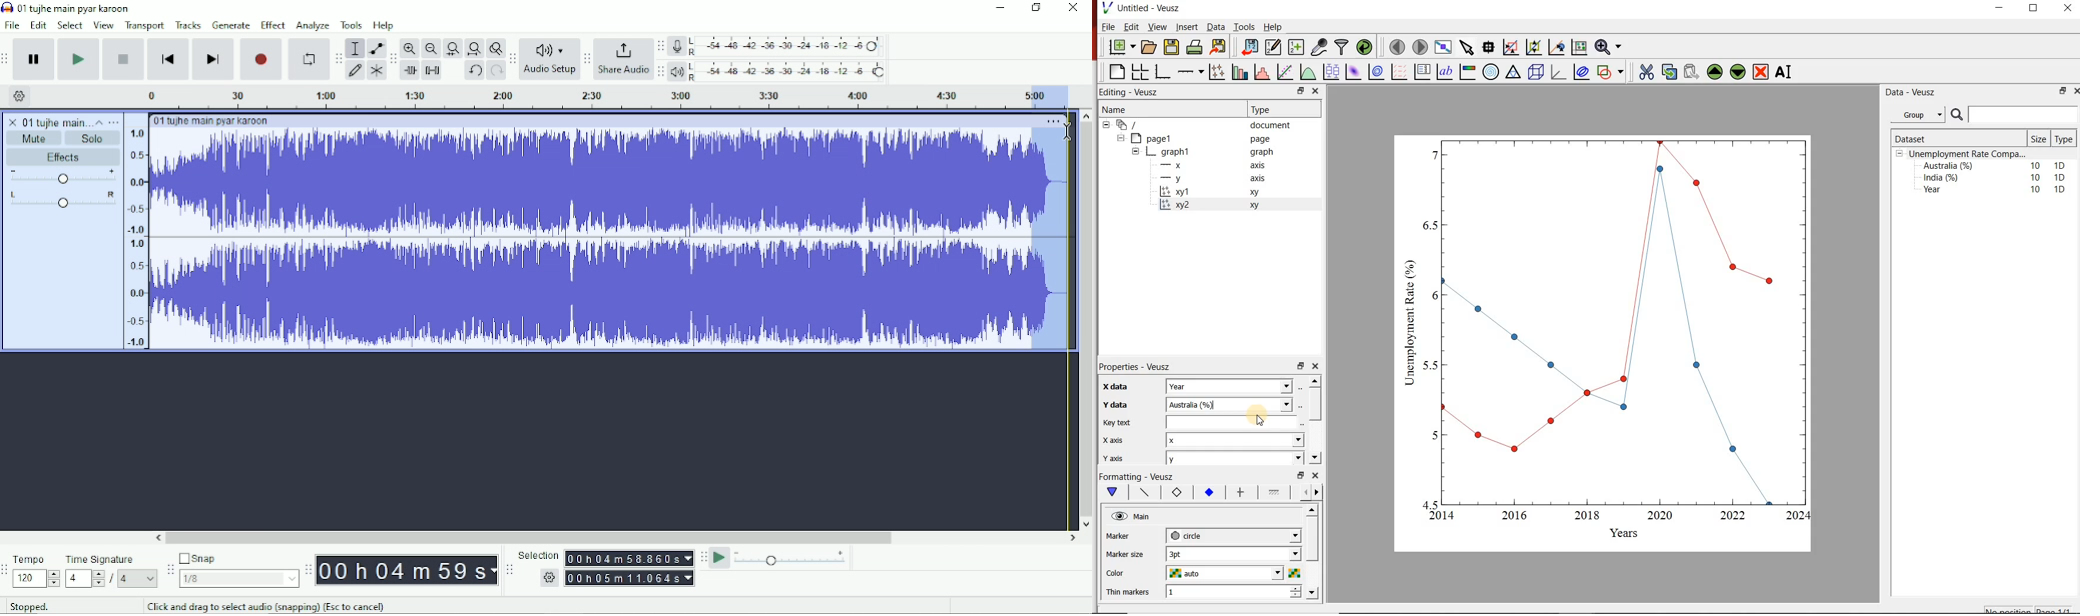 The height and width of the screenshot is (616, 2100). Describe the element at coordinates (452, 48) in the screenshot. I see `Fit selection to width` at that location.